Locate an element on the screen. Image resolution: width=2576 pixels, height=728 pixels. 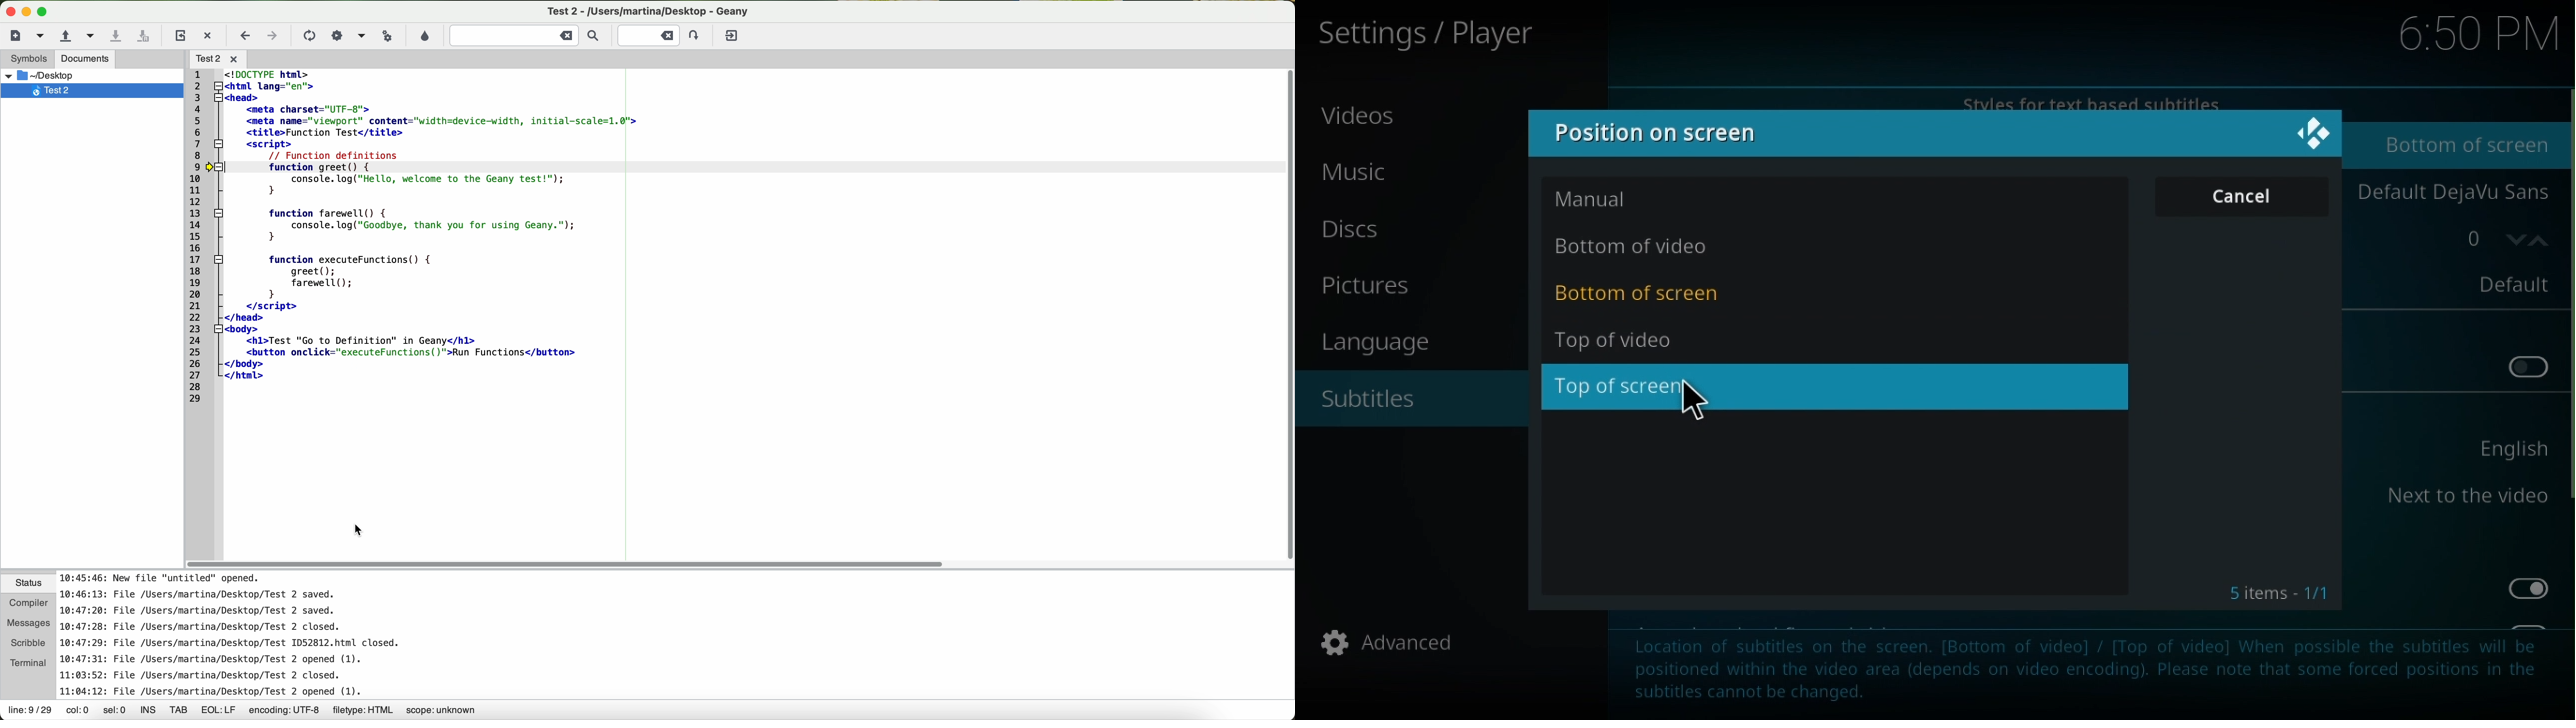
quit the current file is located at coordinates (209, 35).